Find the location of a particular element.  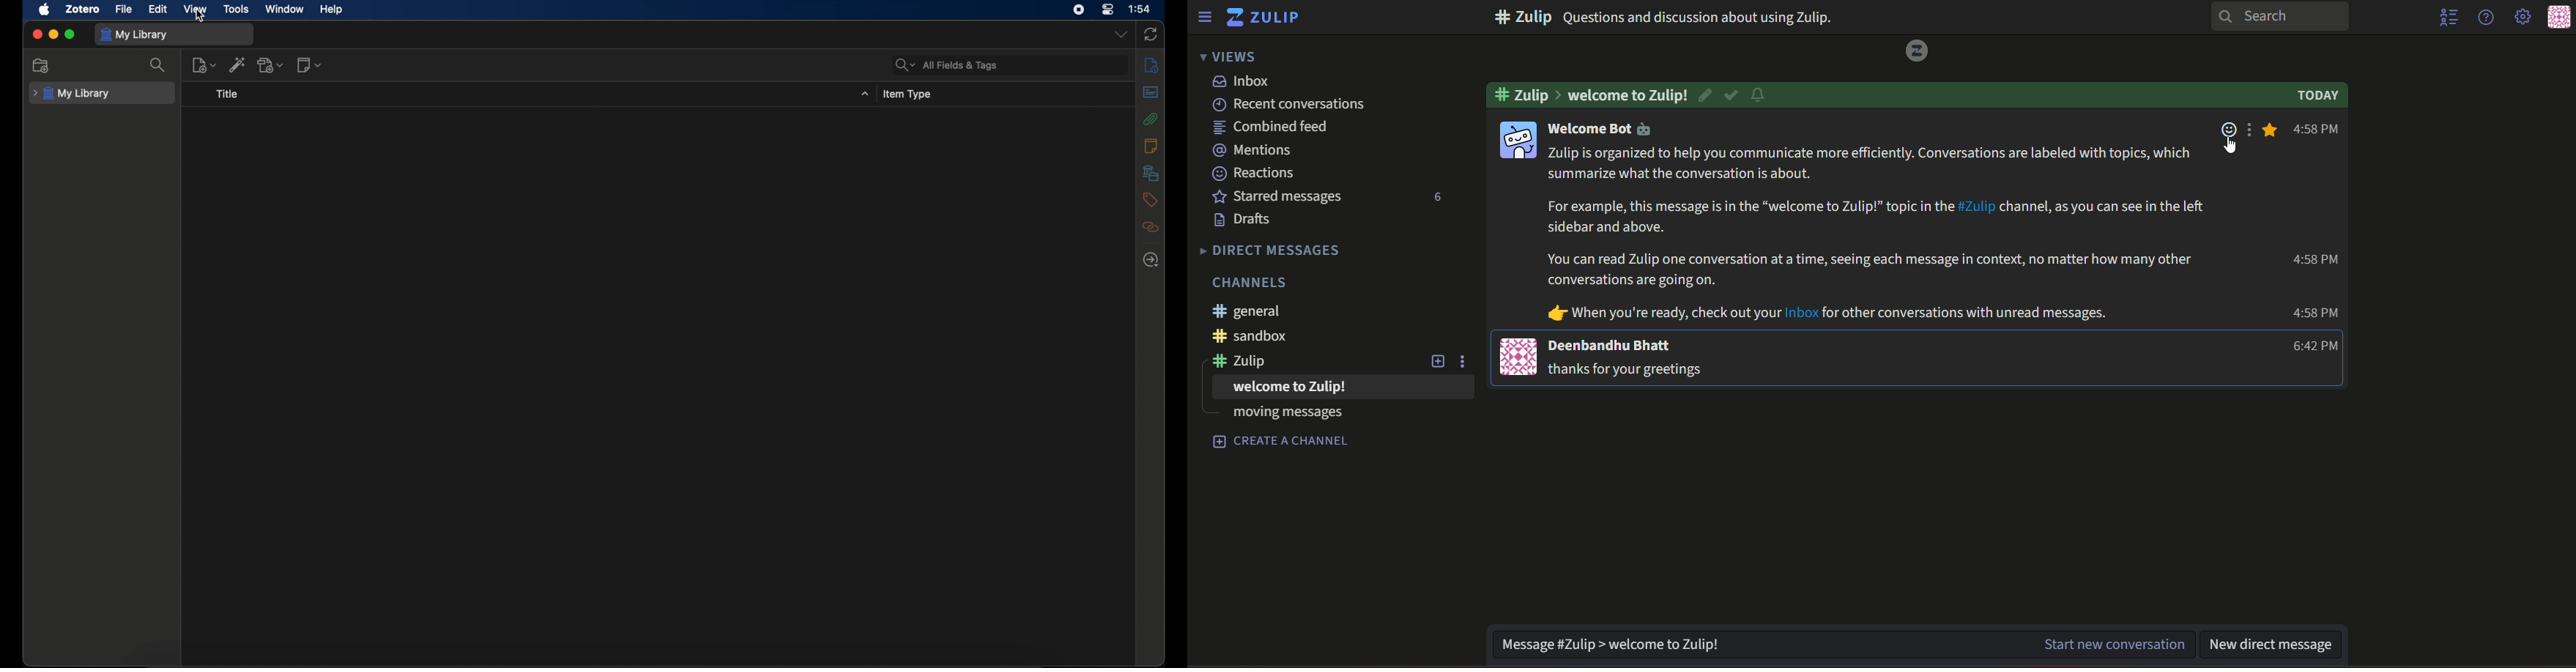

start new conversation is located at coordinates (2113, 644).